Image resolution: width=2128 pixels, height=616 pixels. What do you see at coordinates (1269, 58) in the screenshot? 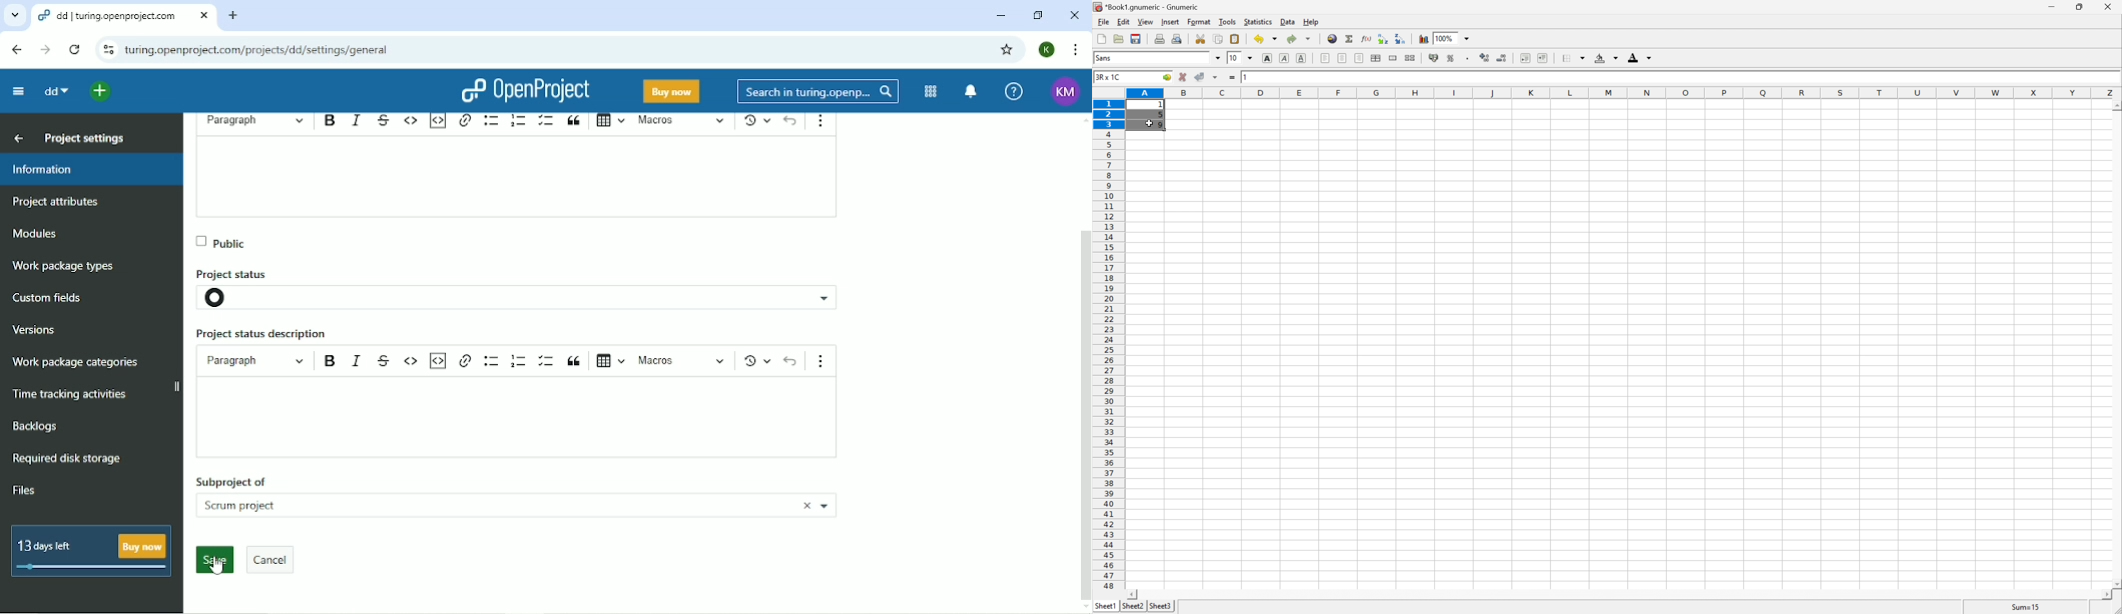
I see `bold` at bounding box center [1269, 58].